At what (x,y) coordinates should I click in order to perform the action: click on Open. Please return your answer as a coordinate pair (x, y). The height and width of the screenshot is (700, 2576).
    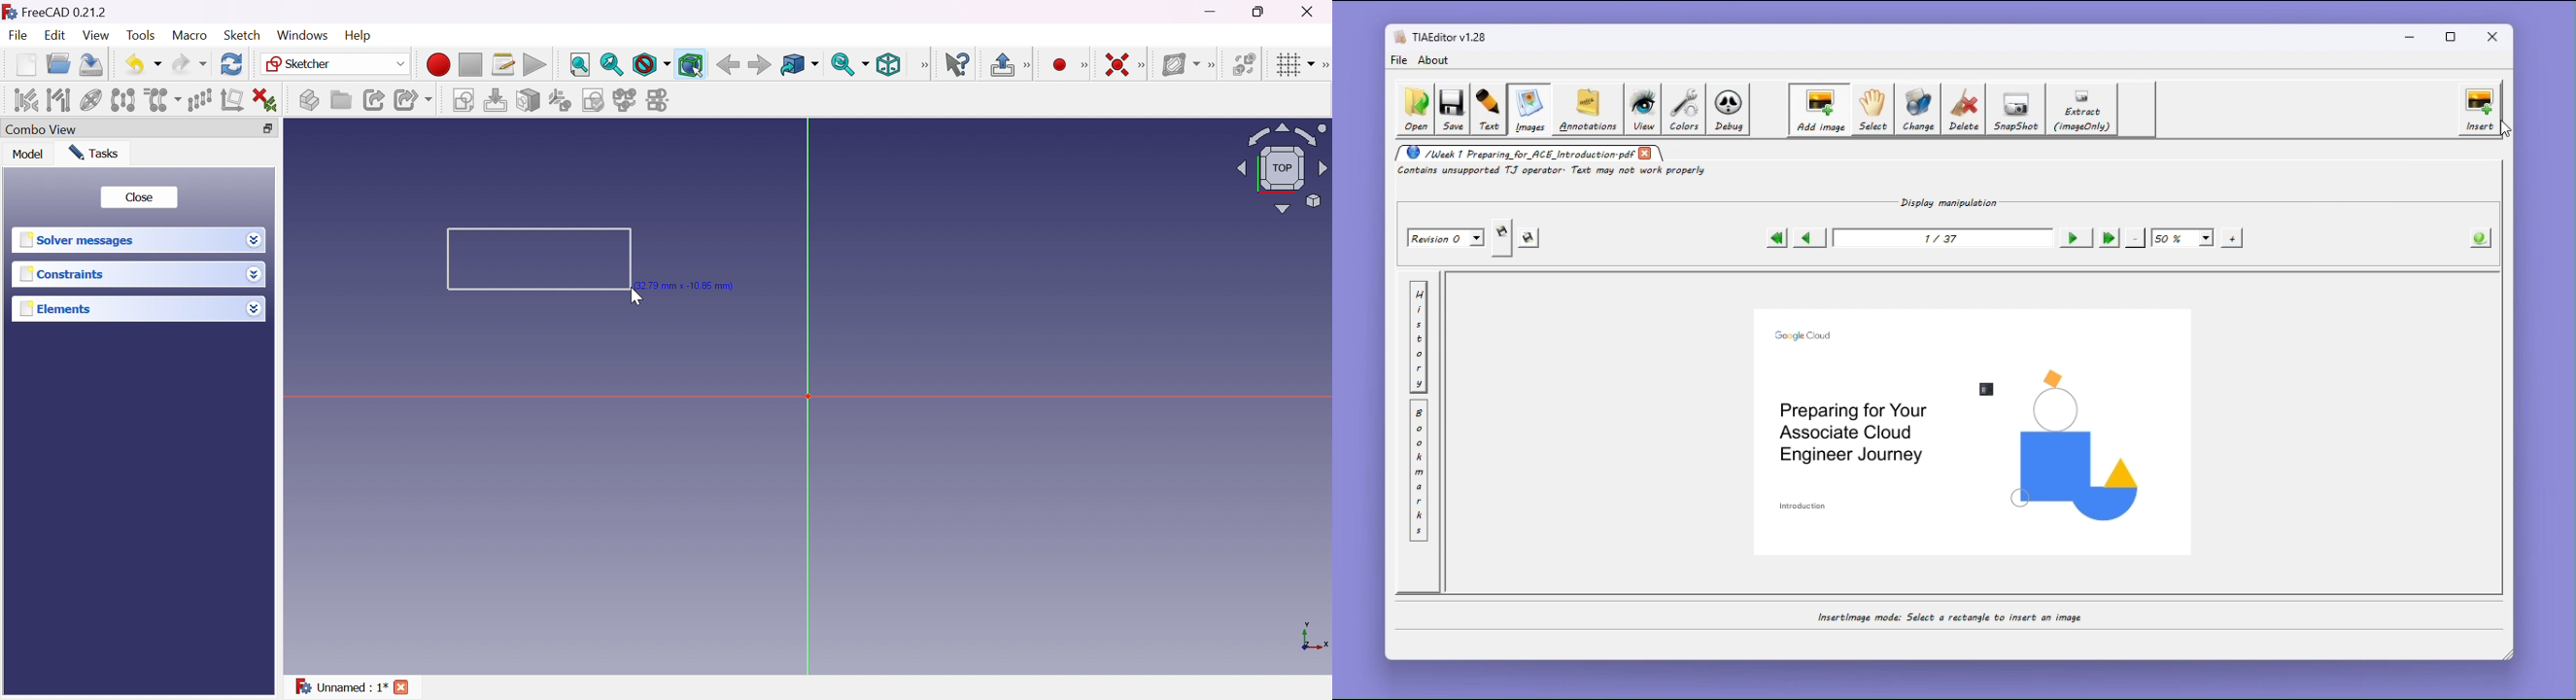
    Looking at the image, I should click on (59, 64).